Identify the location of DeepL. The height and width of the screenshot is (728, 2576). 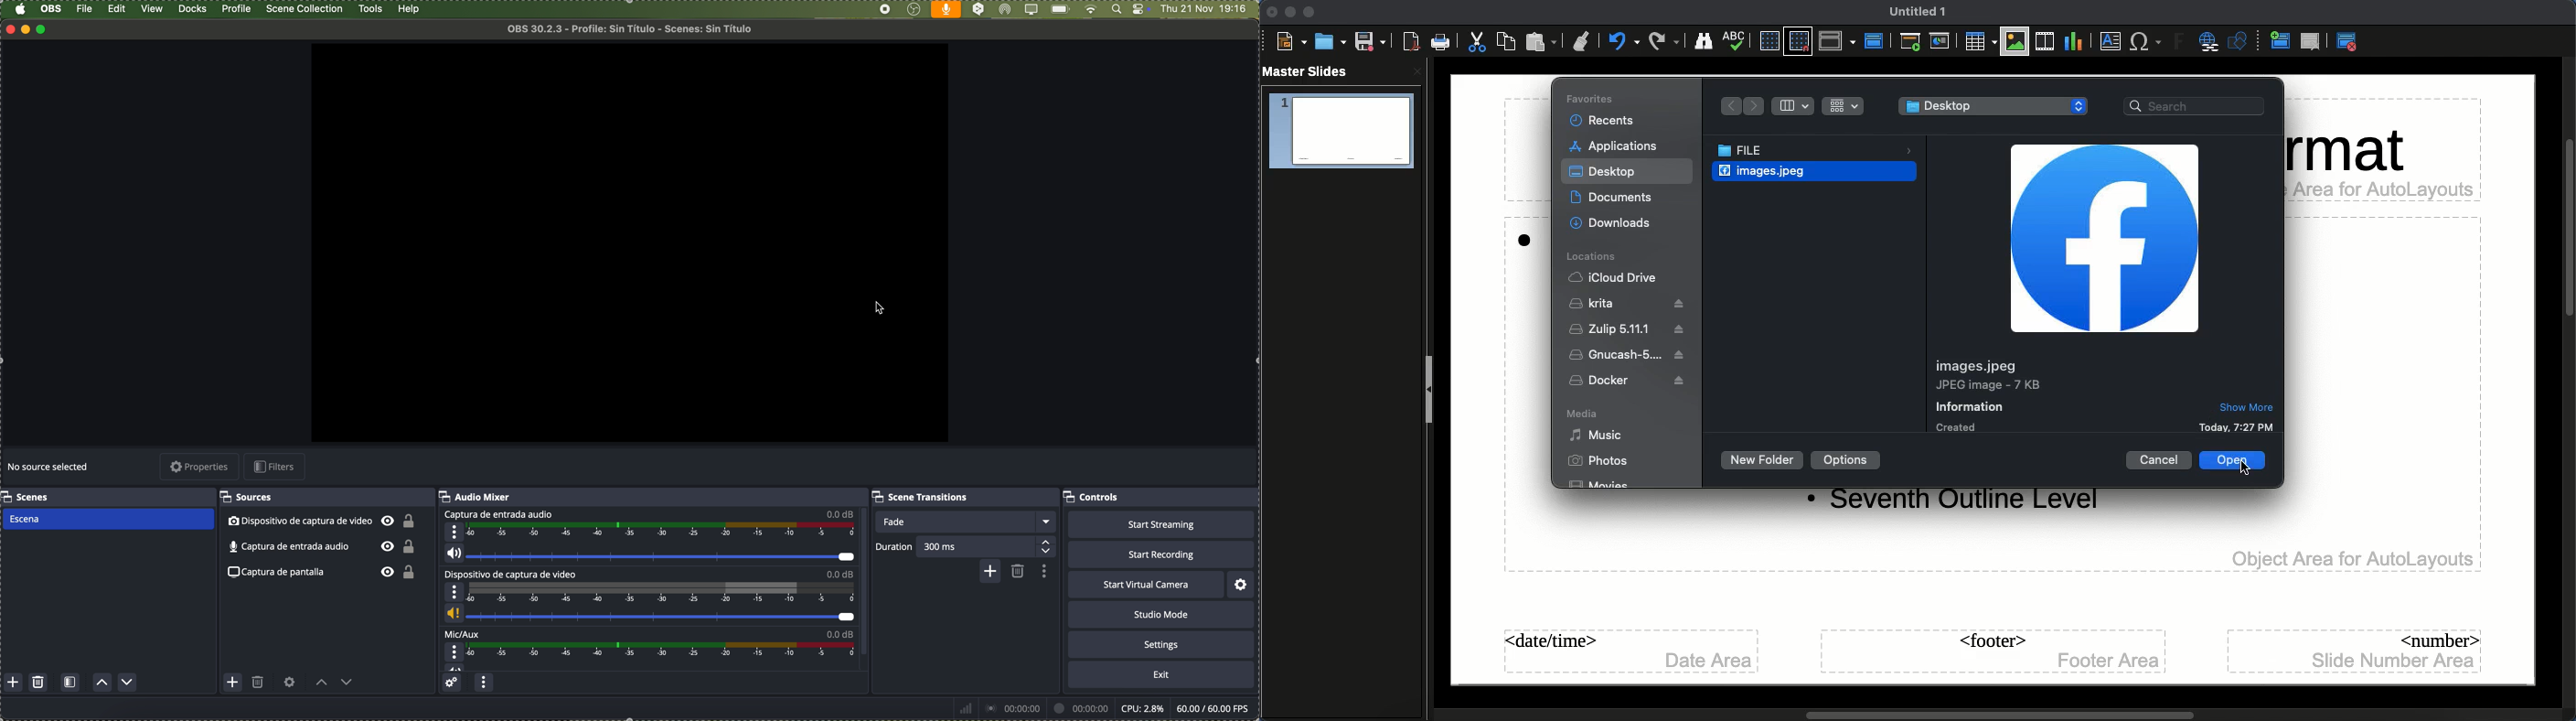
(979, 10).